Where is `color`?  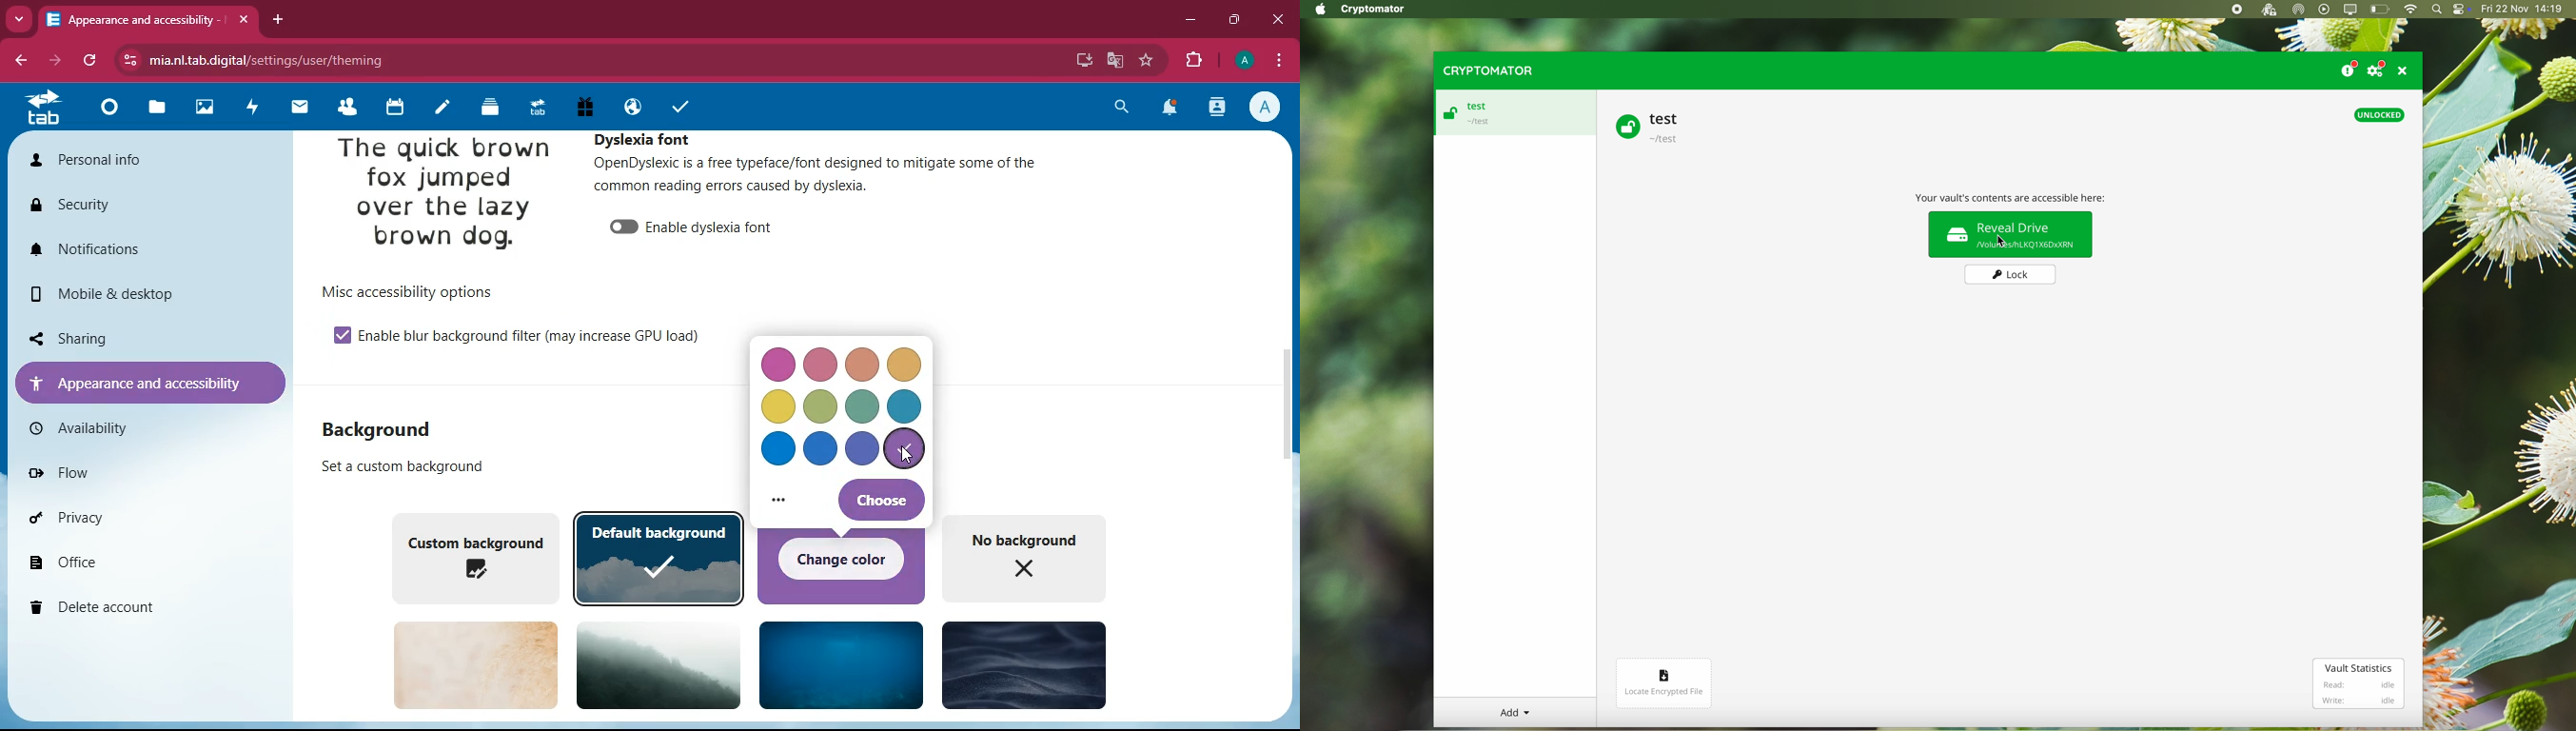 color is located at coordinates (777, 365).